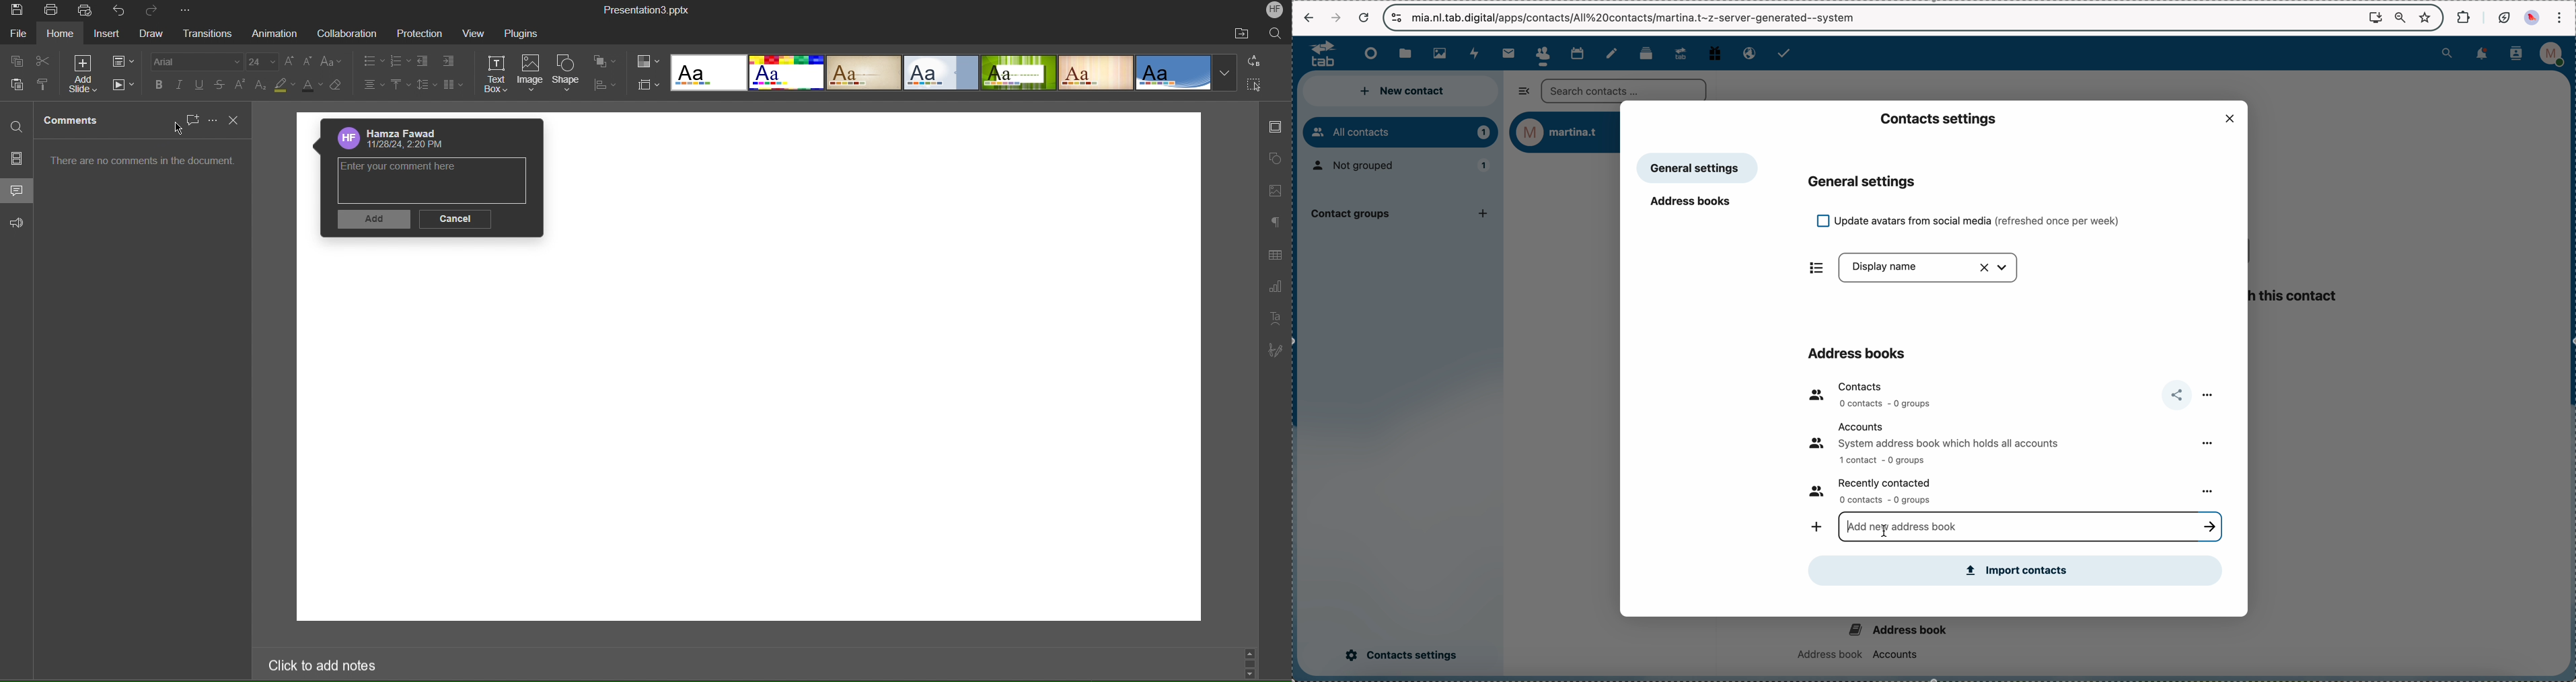 The height and width of the screenshot is (700, 2576). I want to click on Animation, so click(277, 35).